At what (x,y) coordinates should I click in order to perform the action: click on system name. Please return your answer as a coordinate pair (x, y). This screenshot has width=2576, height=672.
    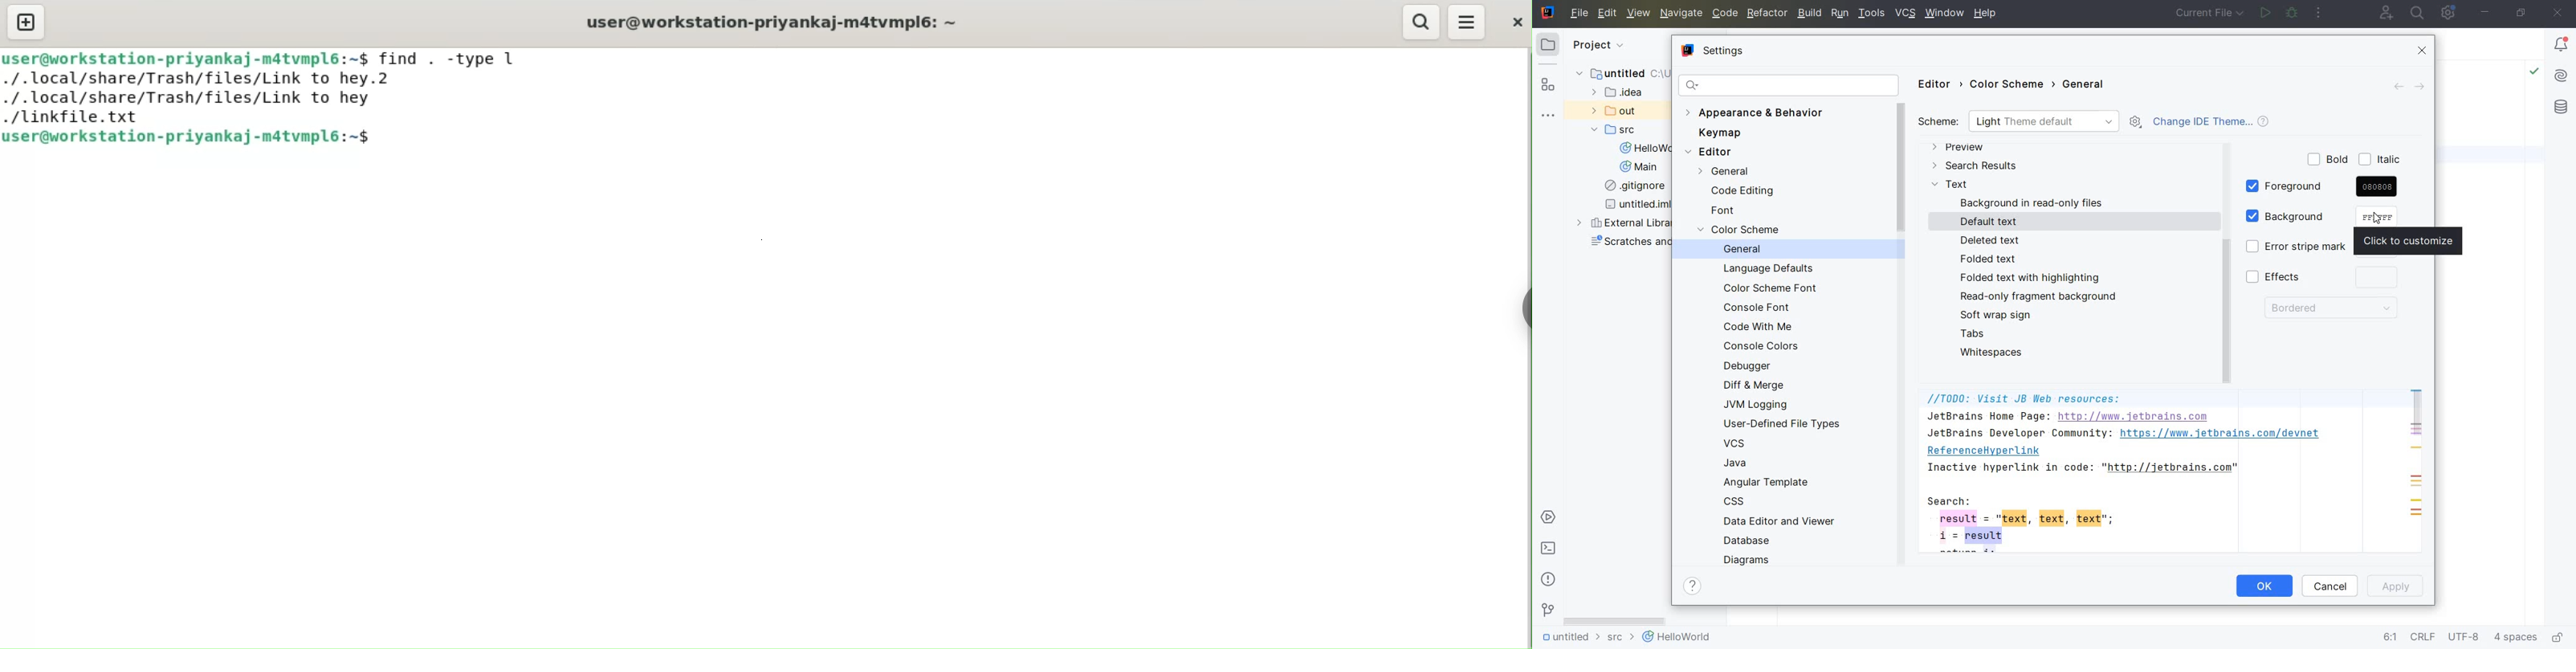
    Looking at the image, I should click on (1547, 13).